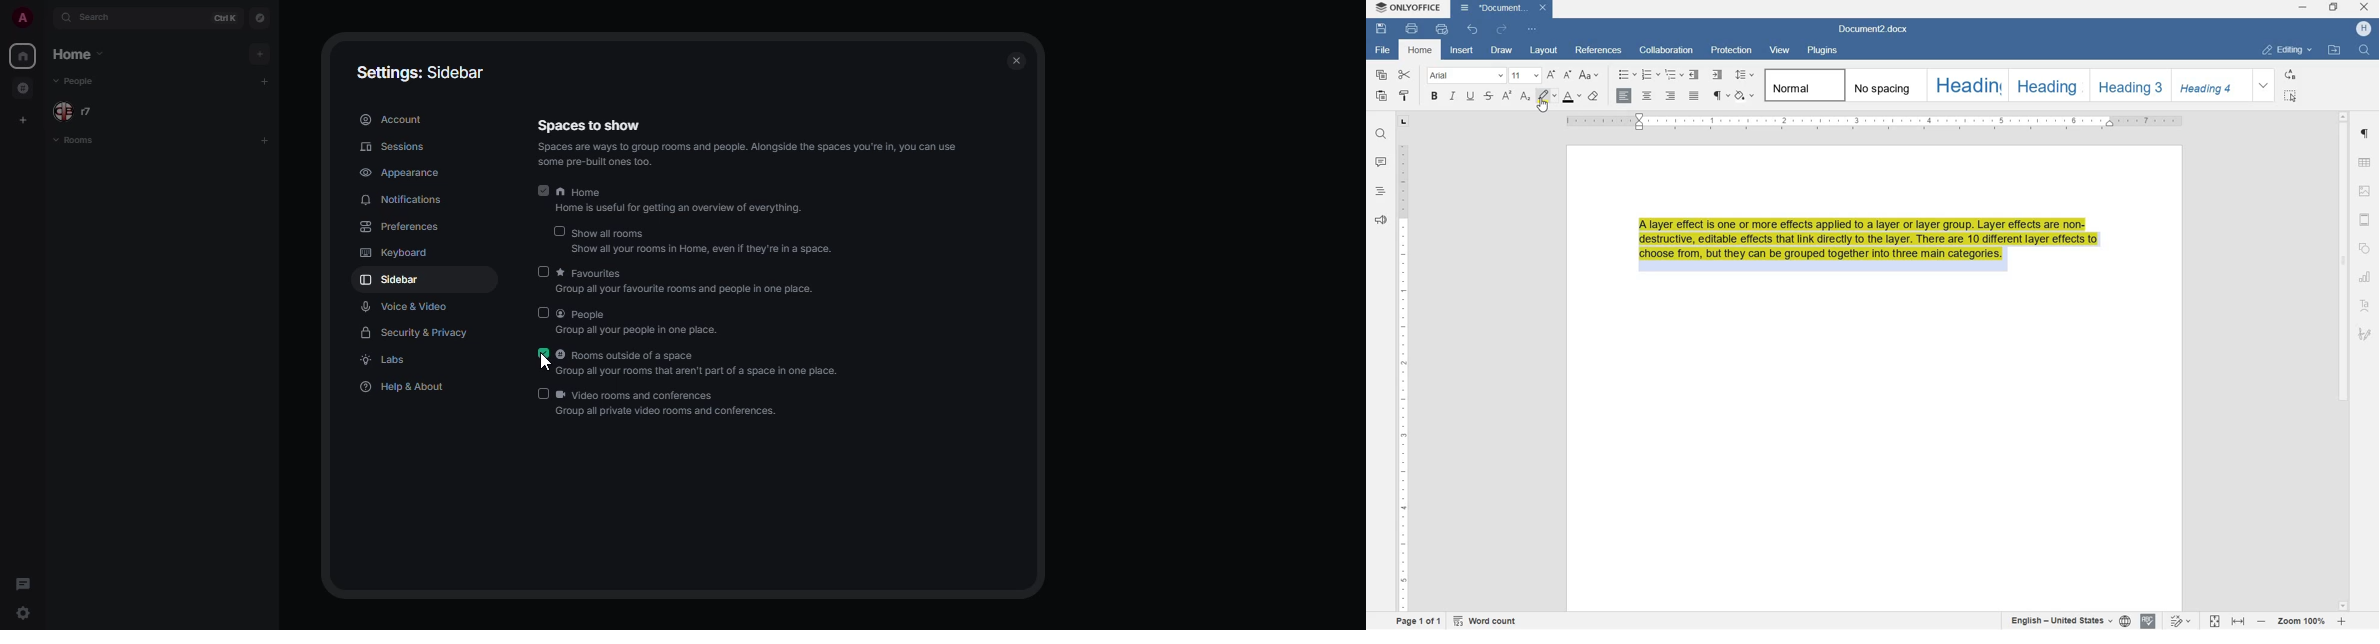 The image size is (2380, 644). I want to click on LAYOUT, so click(1544, 51).